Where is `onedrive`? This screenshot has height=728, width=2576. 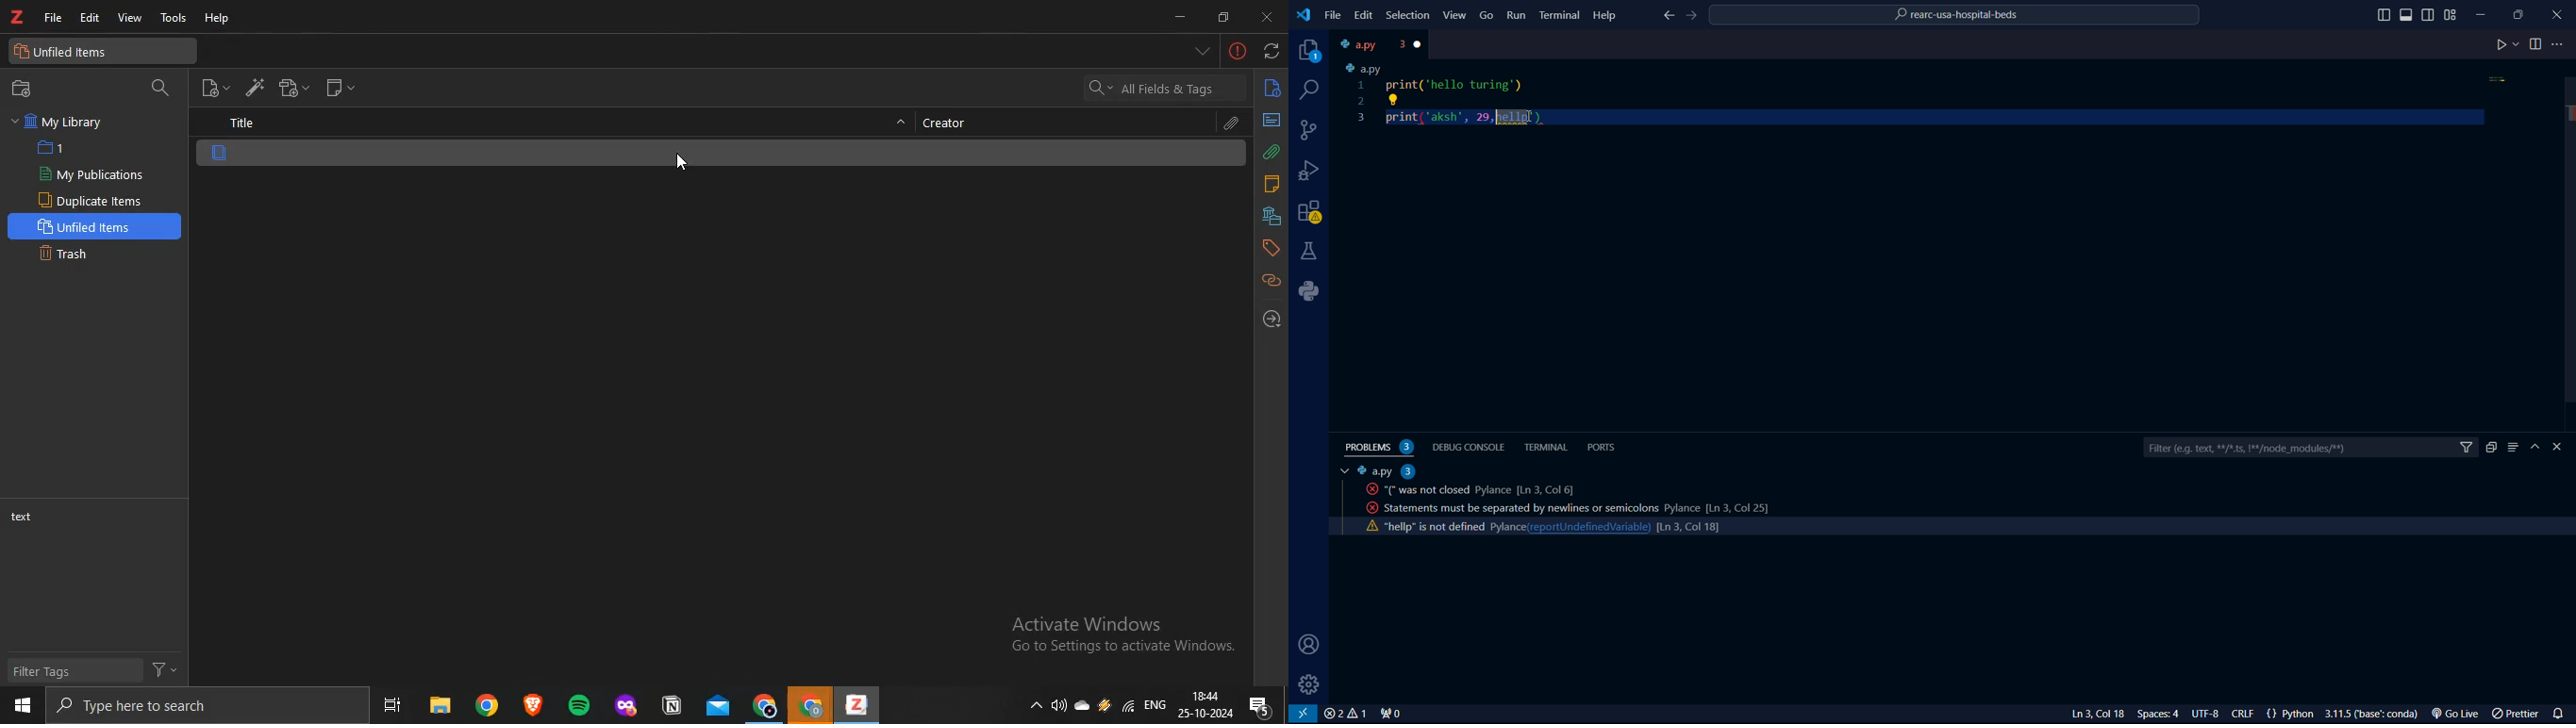
onedrive is located at coordinates (1080, 705).